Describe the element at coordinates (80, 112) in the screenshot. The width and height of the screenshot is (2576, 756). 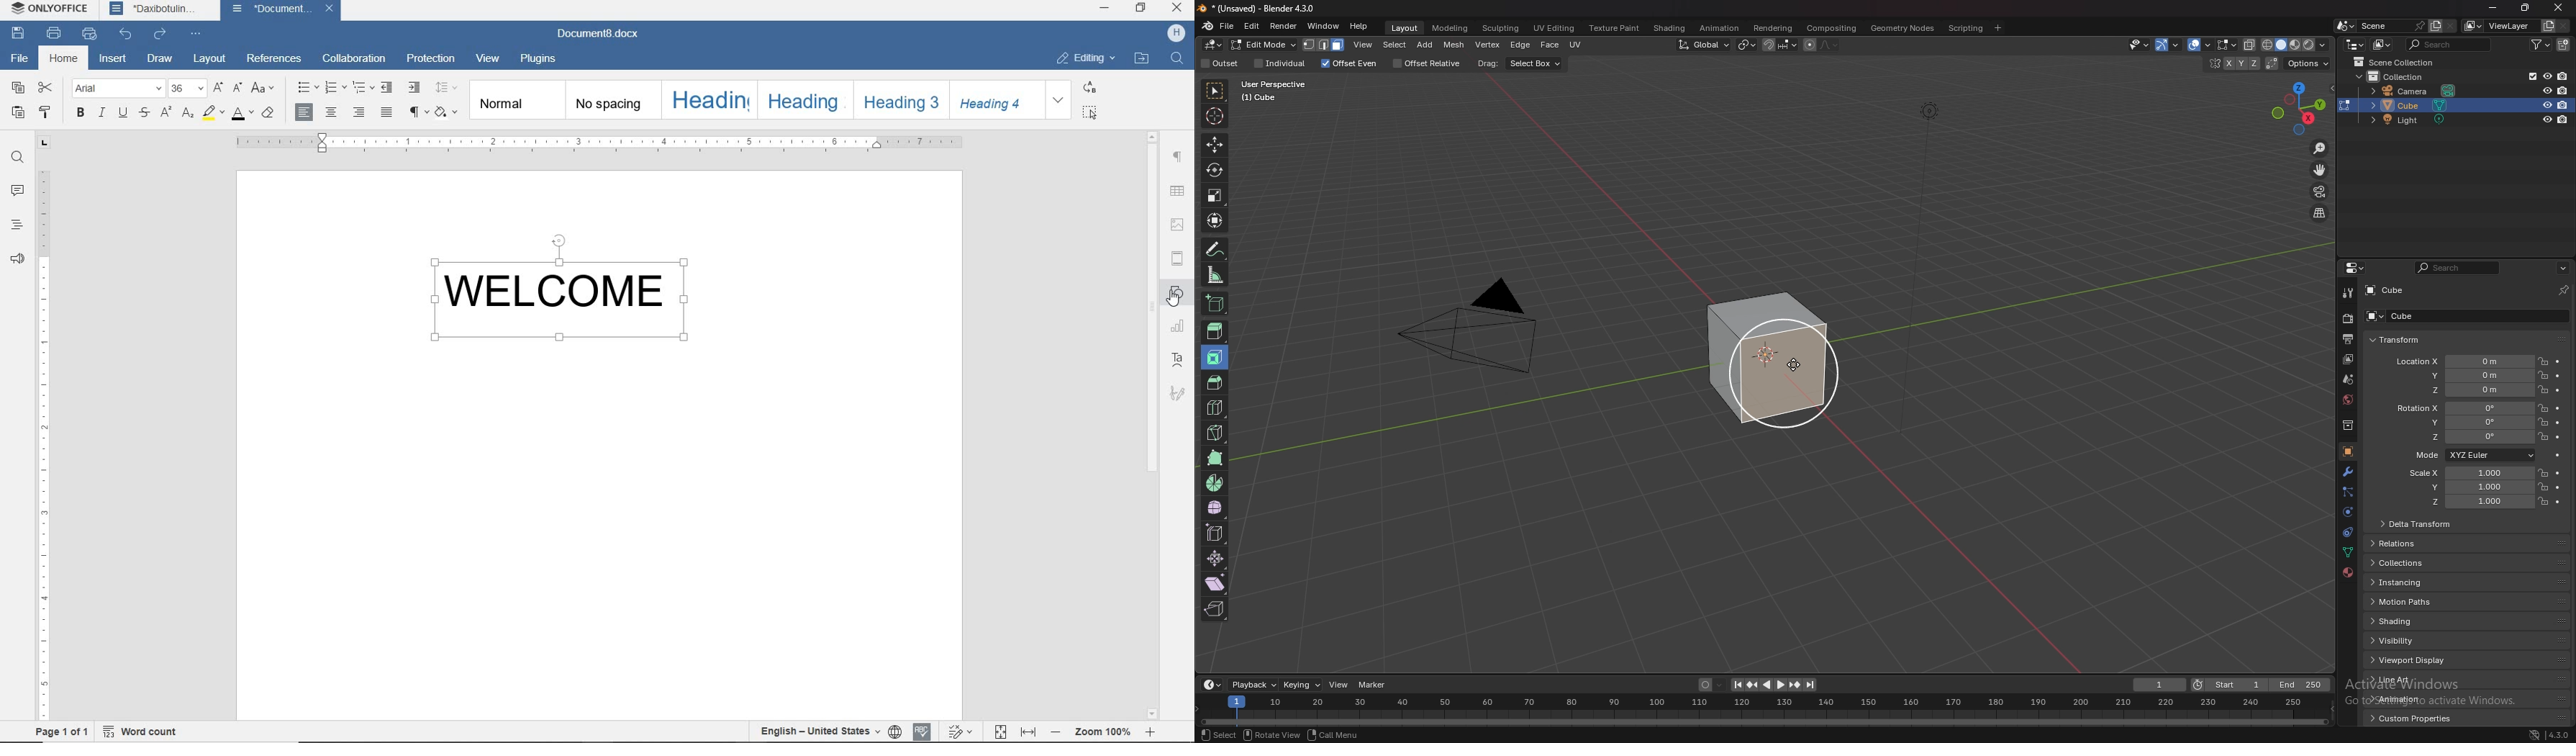
I see `BOLD` at that location.